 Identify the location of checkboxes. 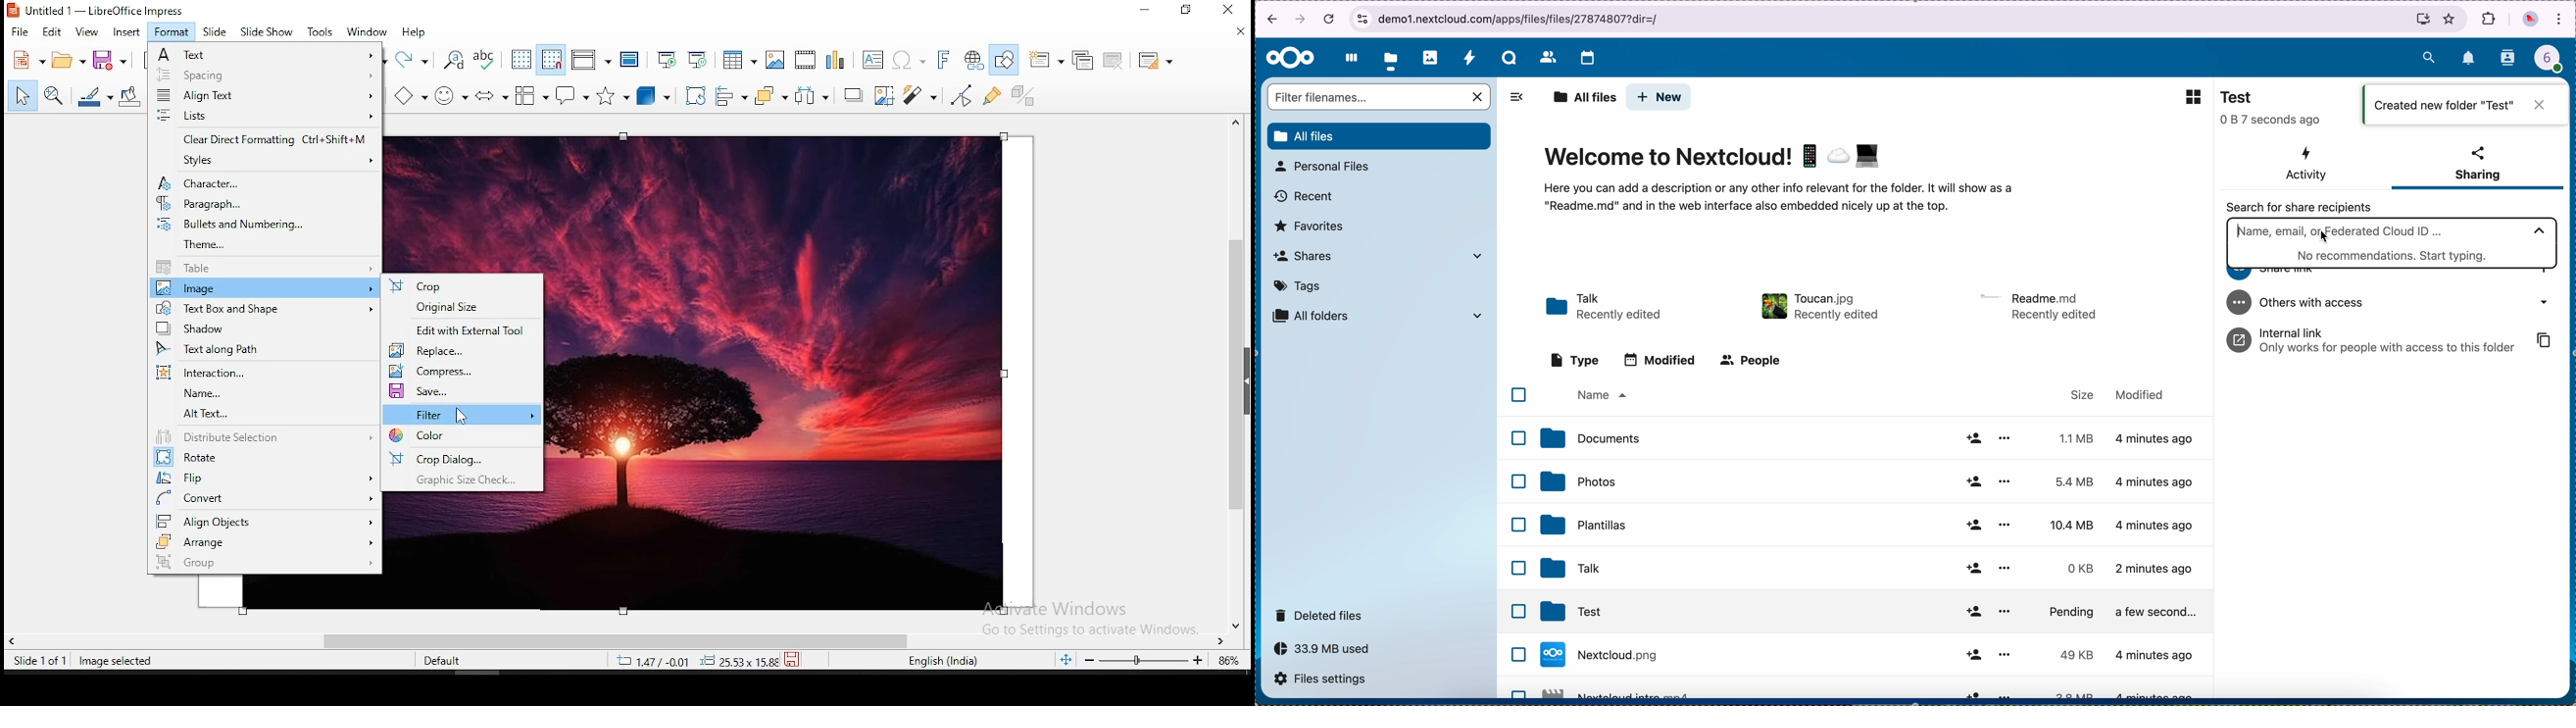
(1513, 537).